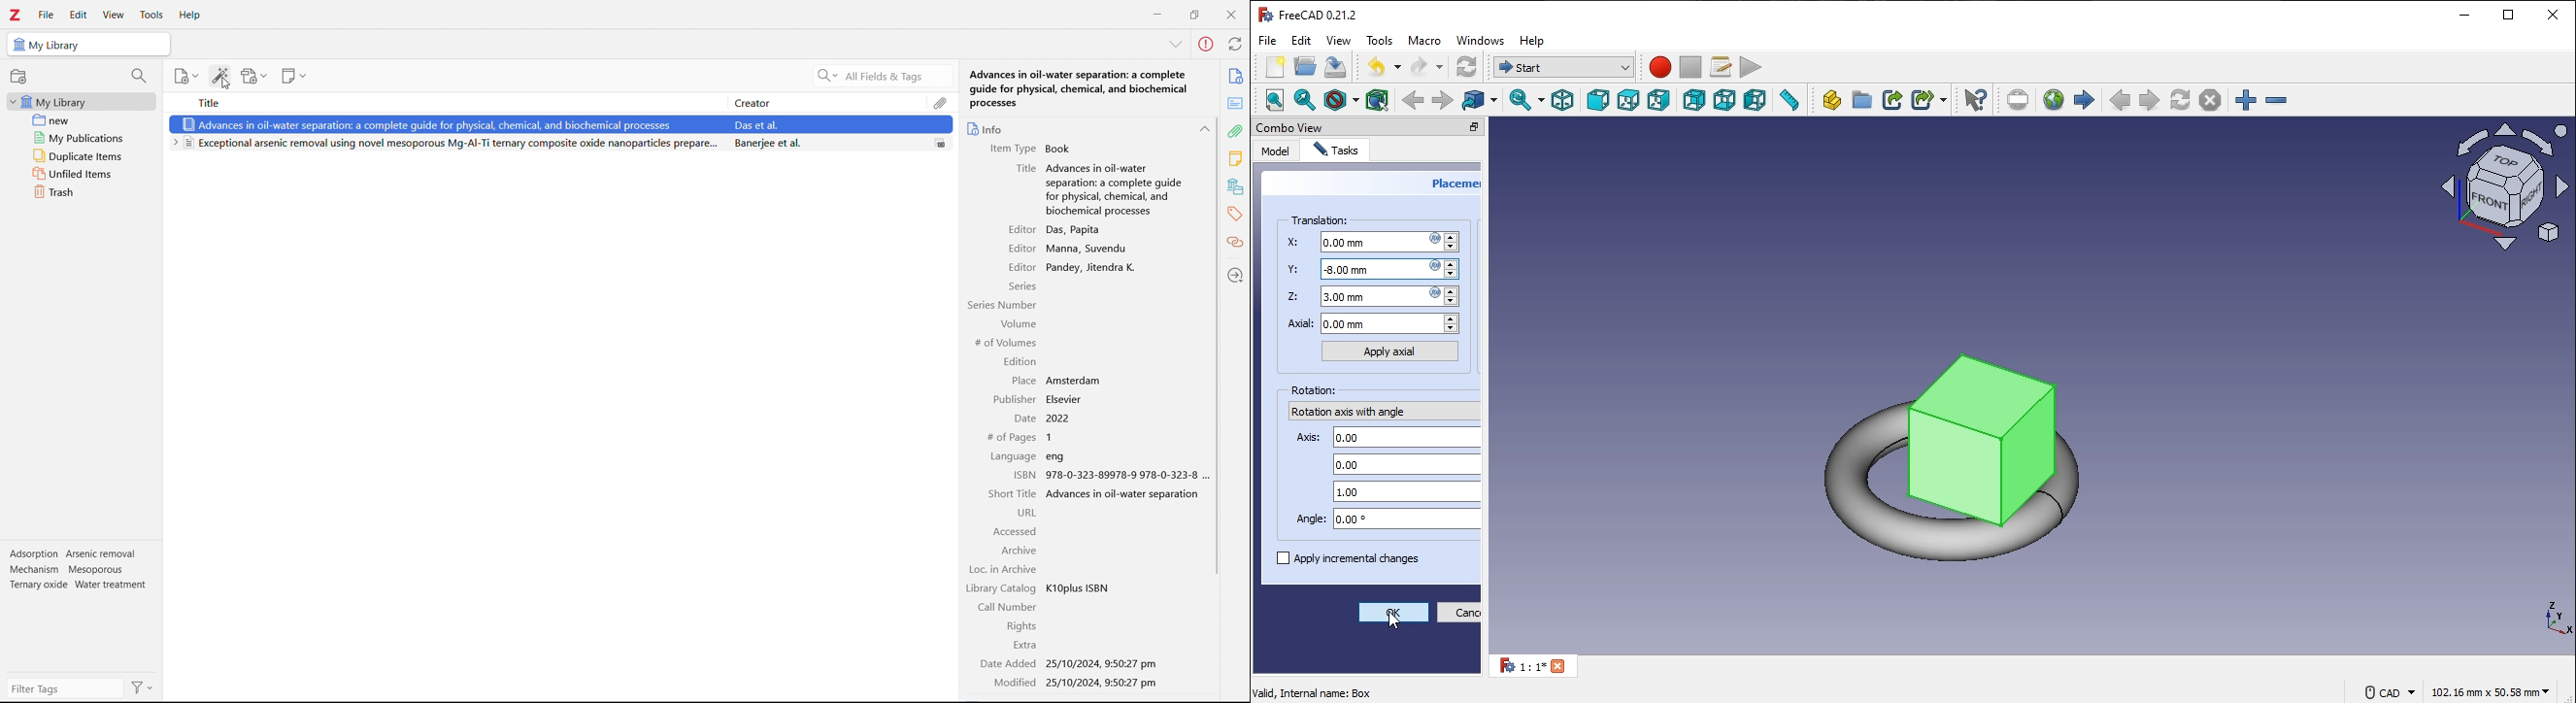 Image resolution: width=2576 pixels, height=728 pixels. I want to click on logo, so click(15, 14).